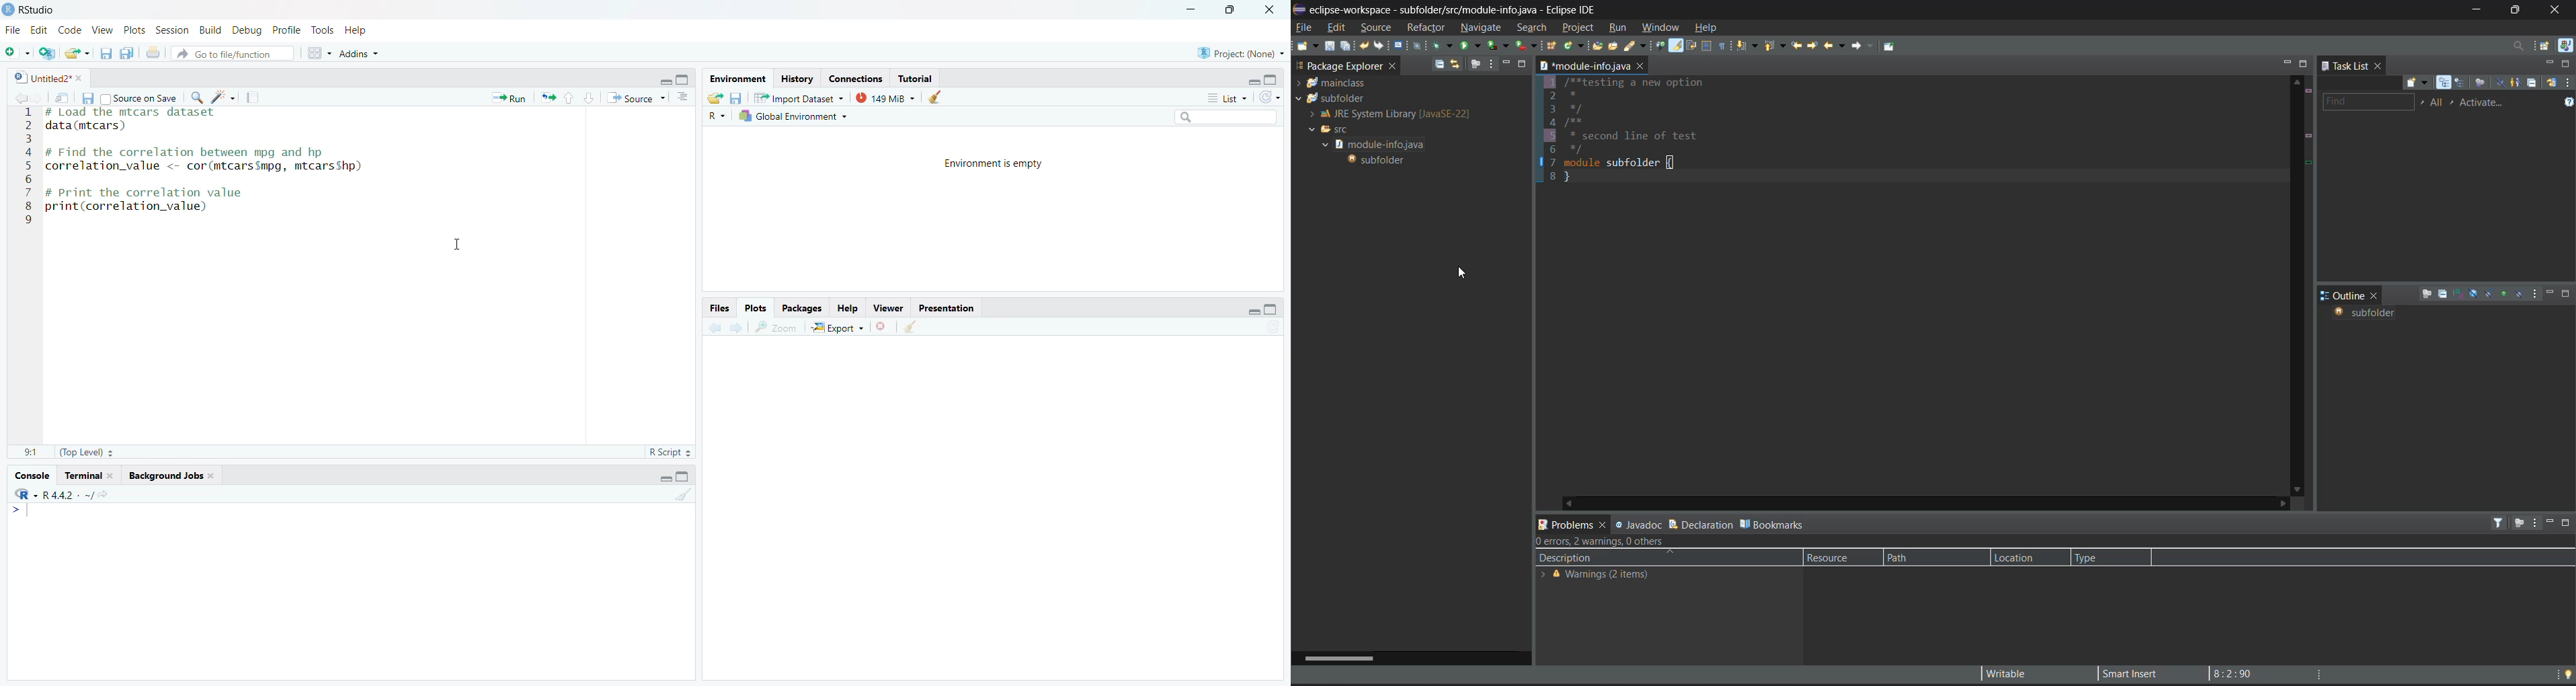 The height and width of the screenshot is (700, 2576). I want to click on Plots, so click(756, 307).